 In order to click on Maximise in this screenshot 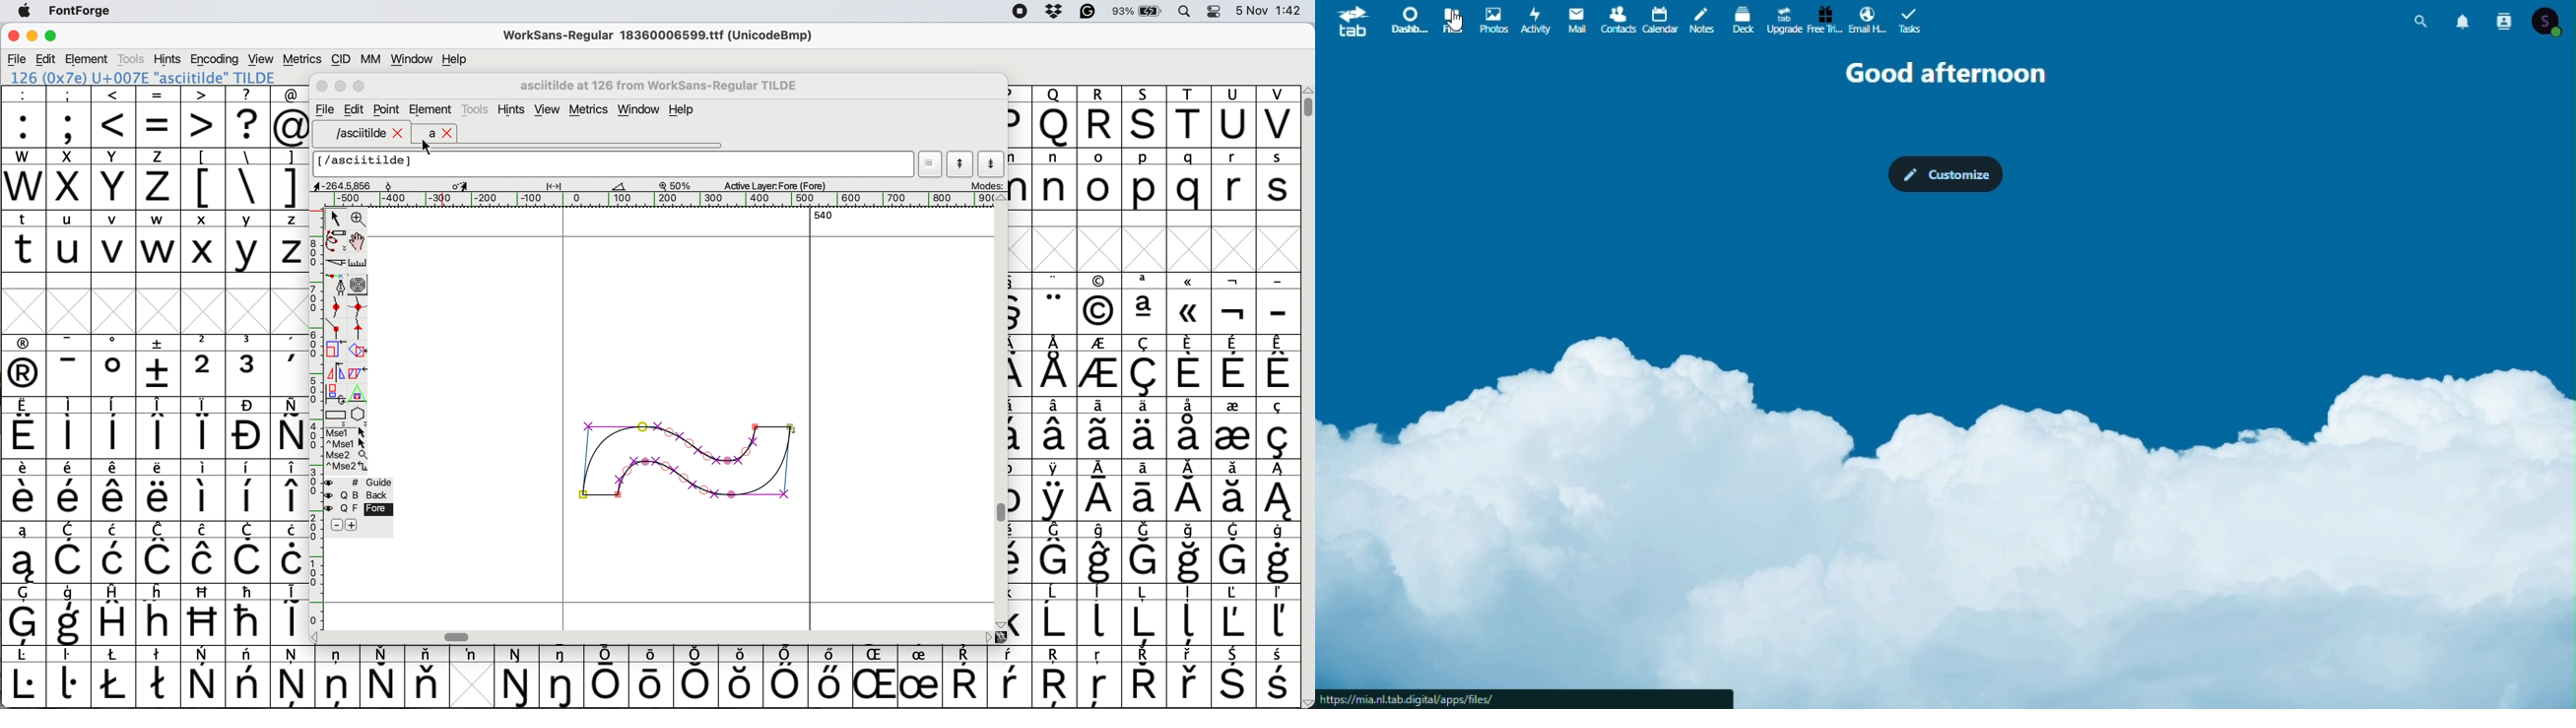, I will do `click(361, 86)`.